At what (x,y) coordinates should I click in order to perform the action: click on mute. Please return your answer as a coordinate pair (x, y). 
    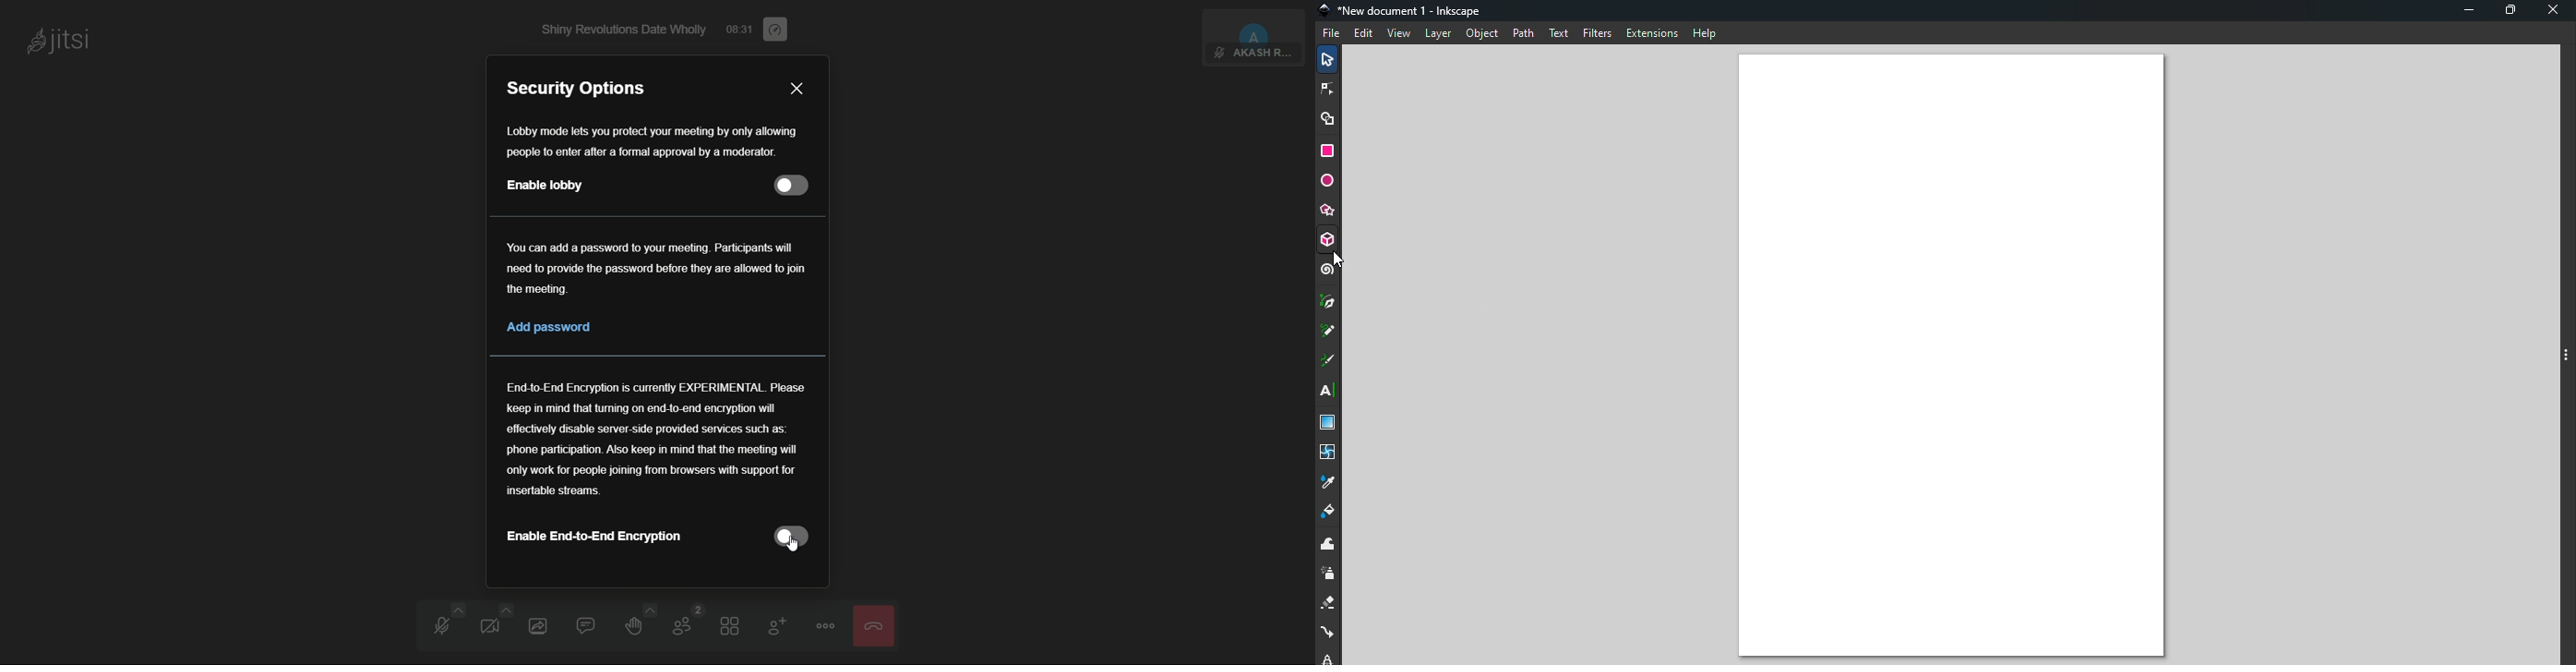
    Looking at the image, I should click on (443, 623).